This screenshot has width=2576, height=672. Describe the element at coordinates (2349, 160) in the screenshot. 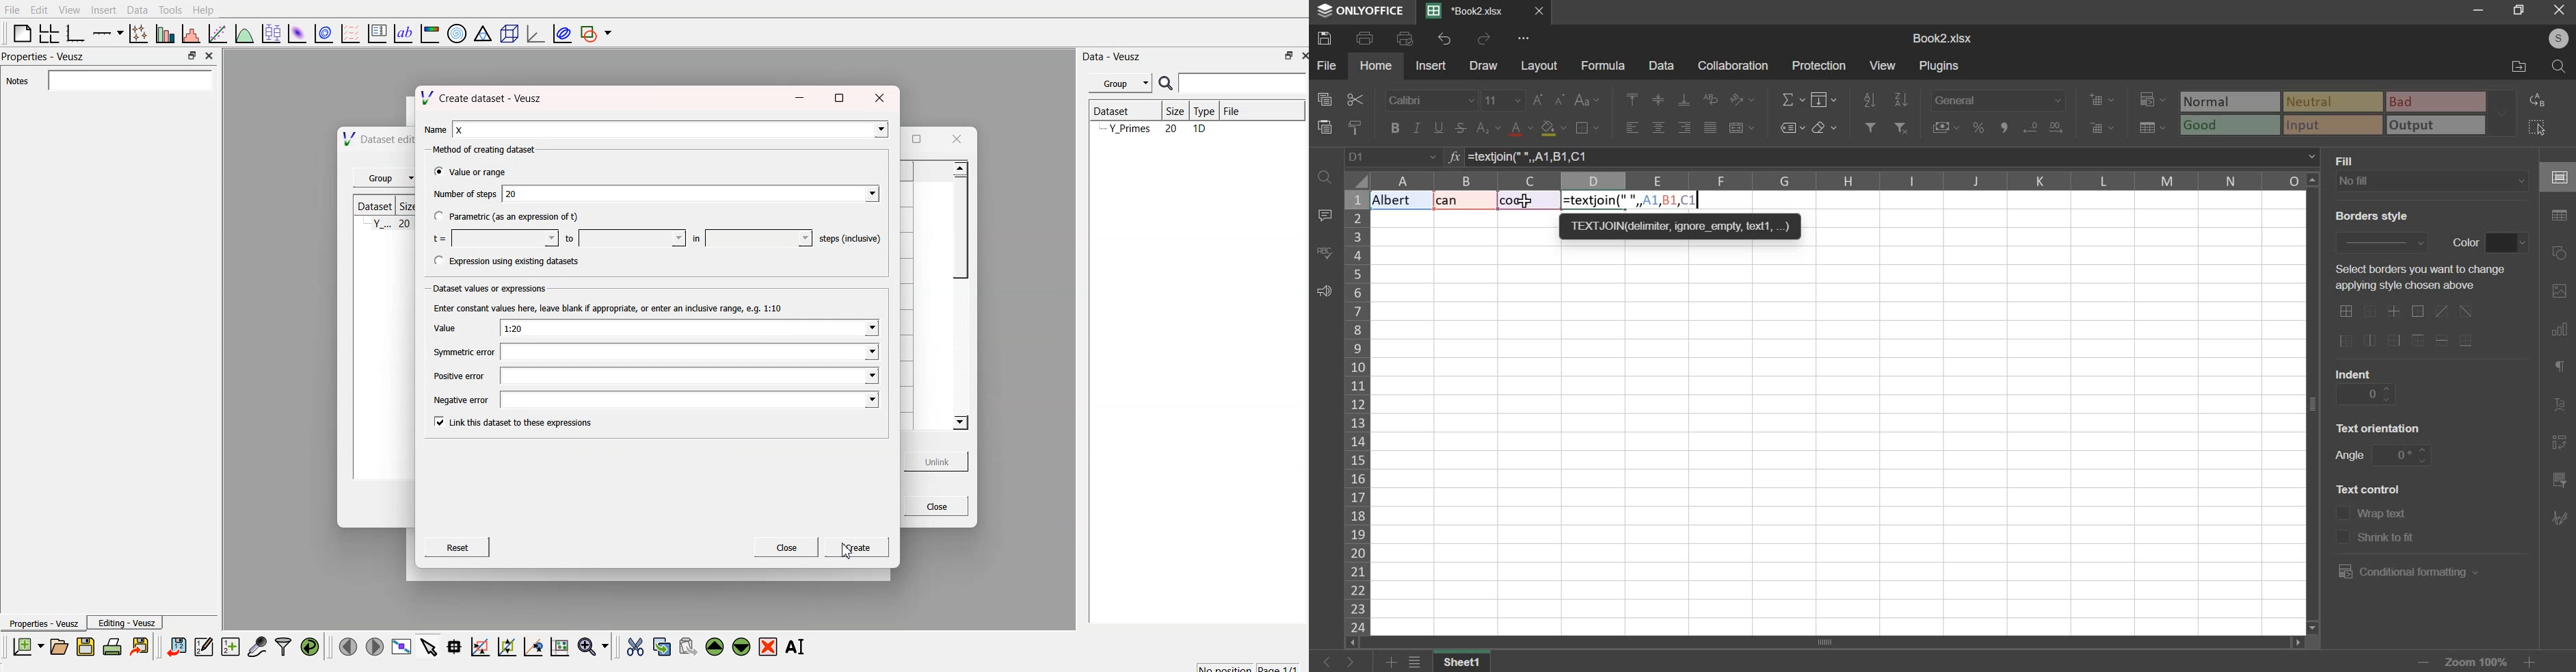

I see `text` at that location.